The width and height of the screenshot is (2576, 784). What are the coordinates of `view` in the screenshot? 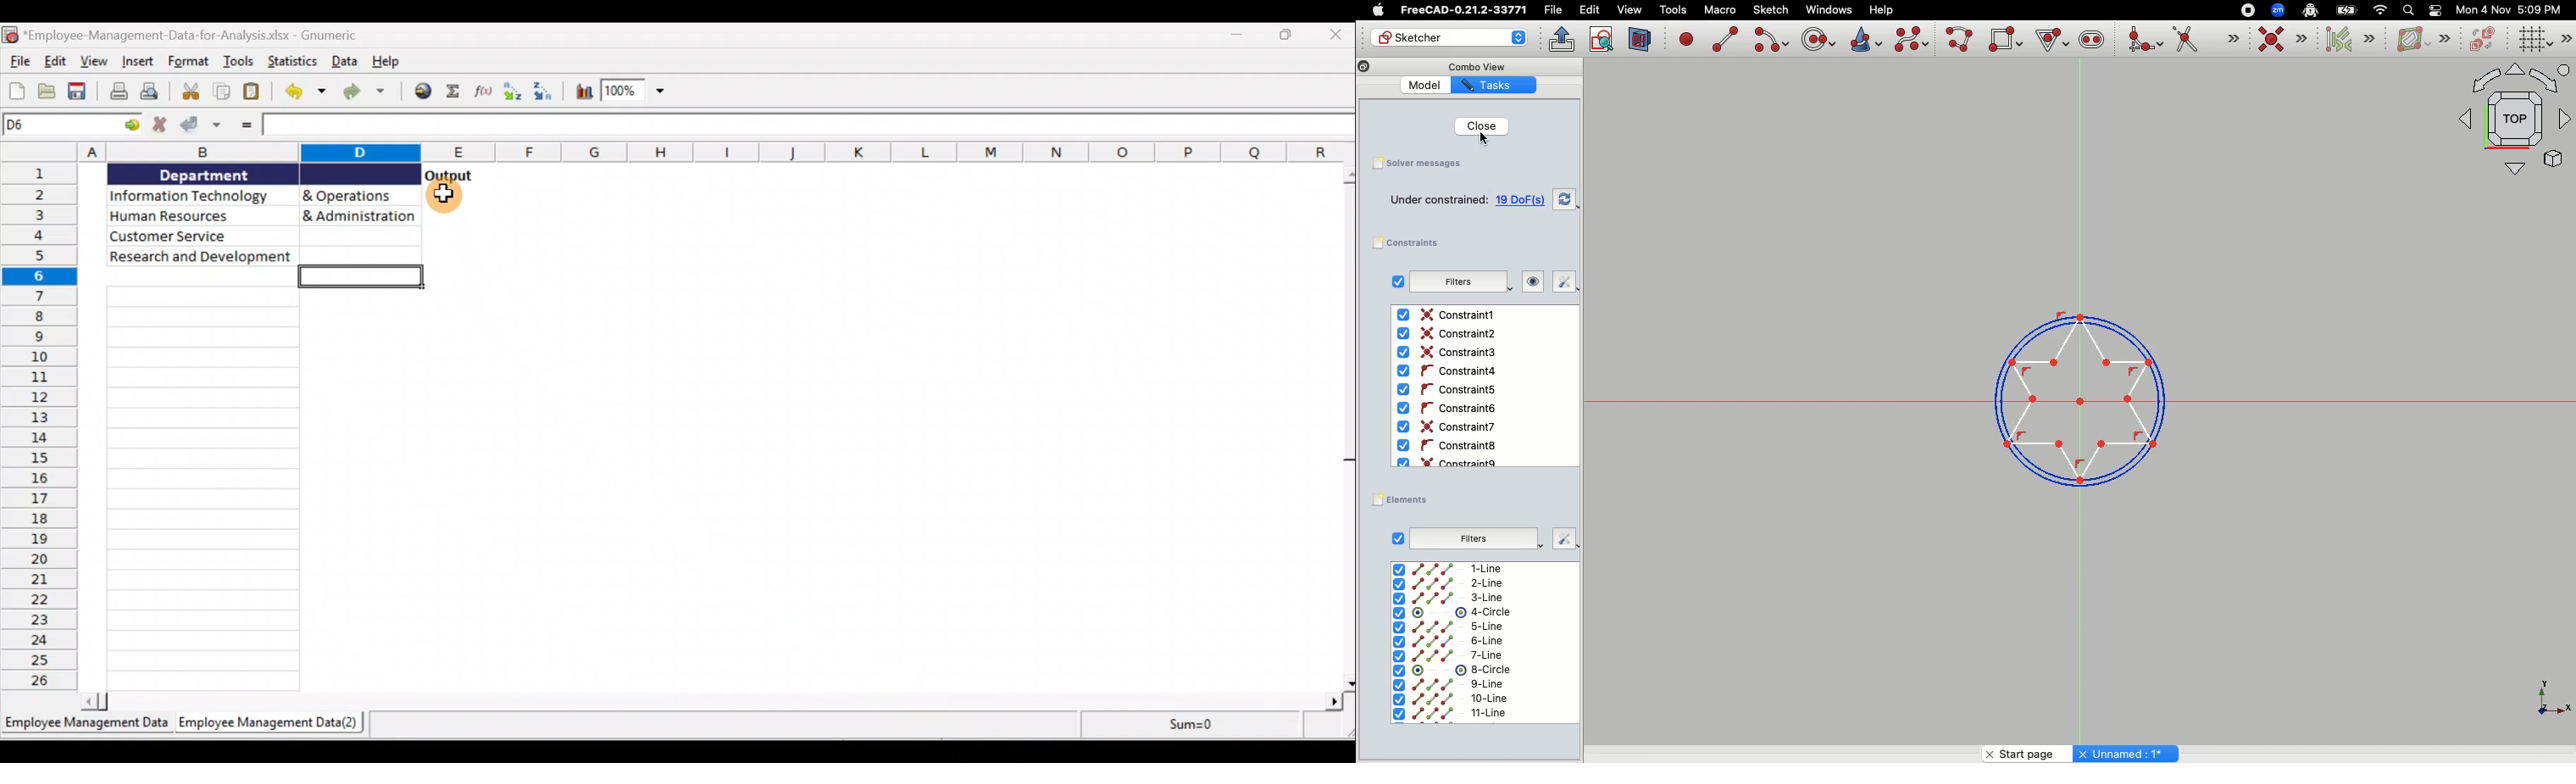 It's located at (1629, 9).